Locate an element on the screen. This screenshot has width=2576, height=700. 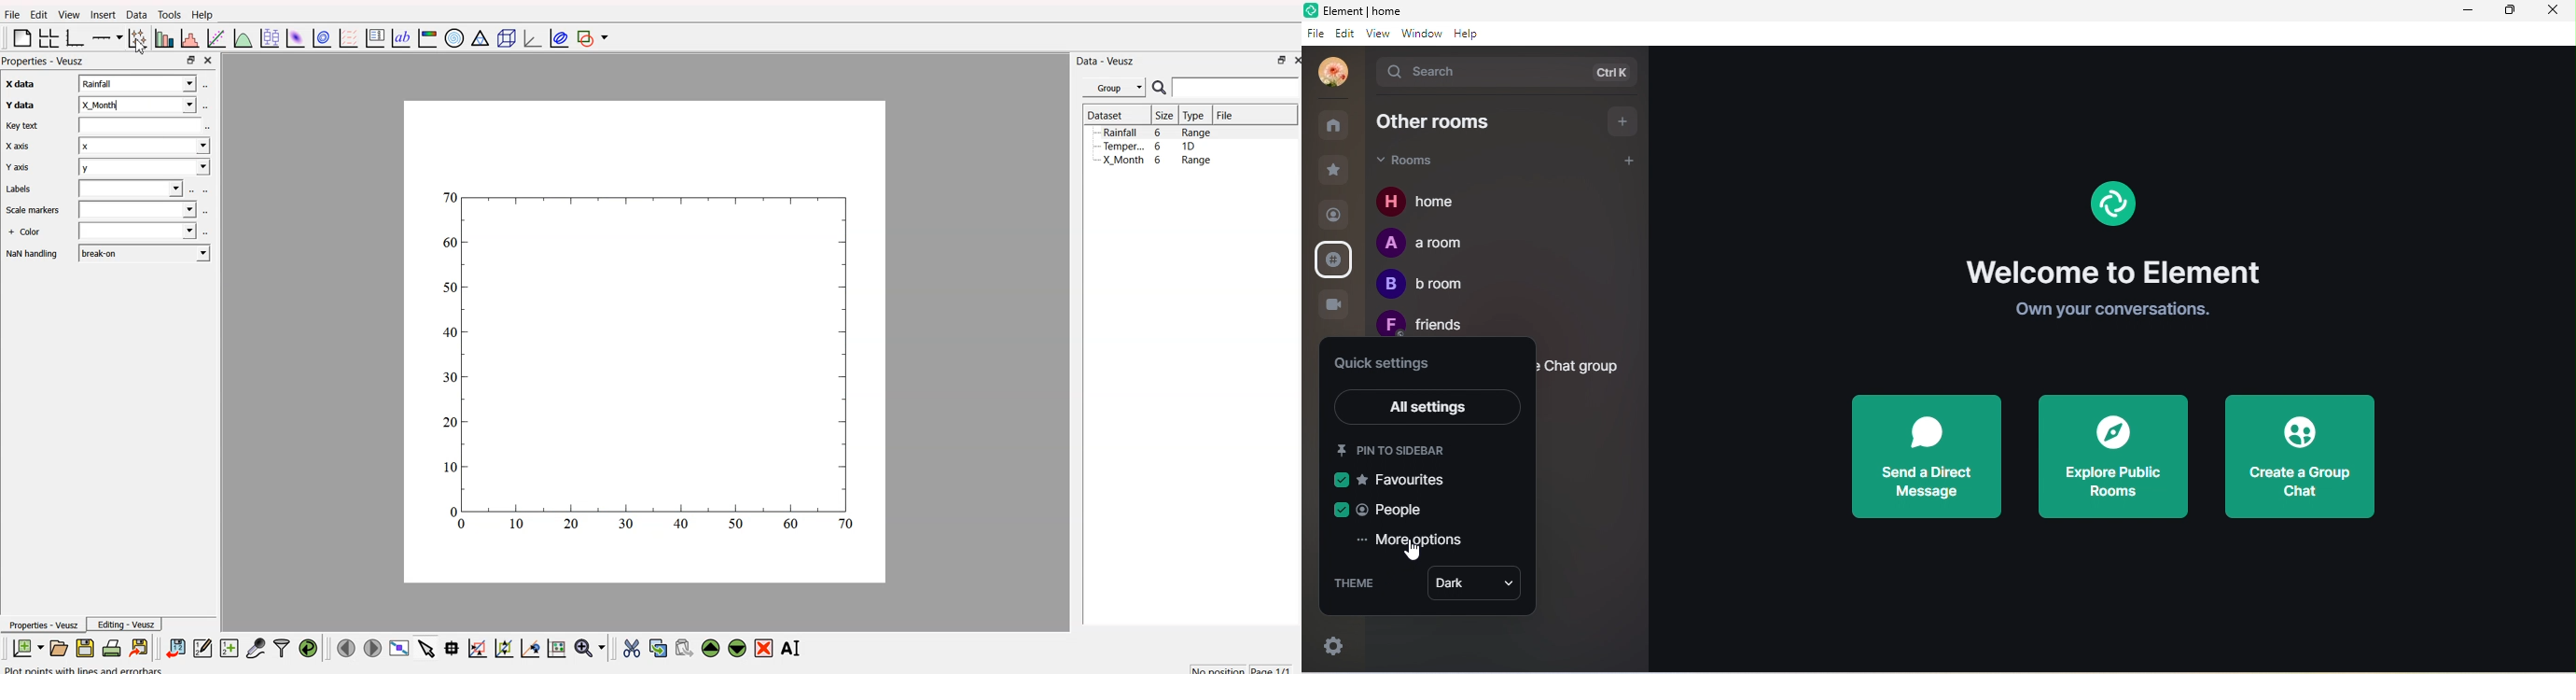
field is located at coordinates (140, 210).